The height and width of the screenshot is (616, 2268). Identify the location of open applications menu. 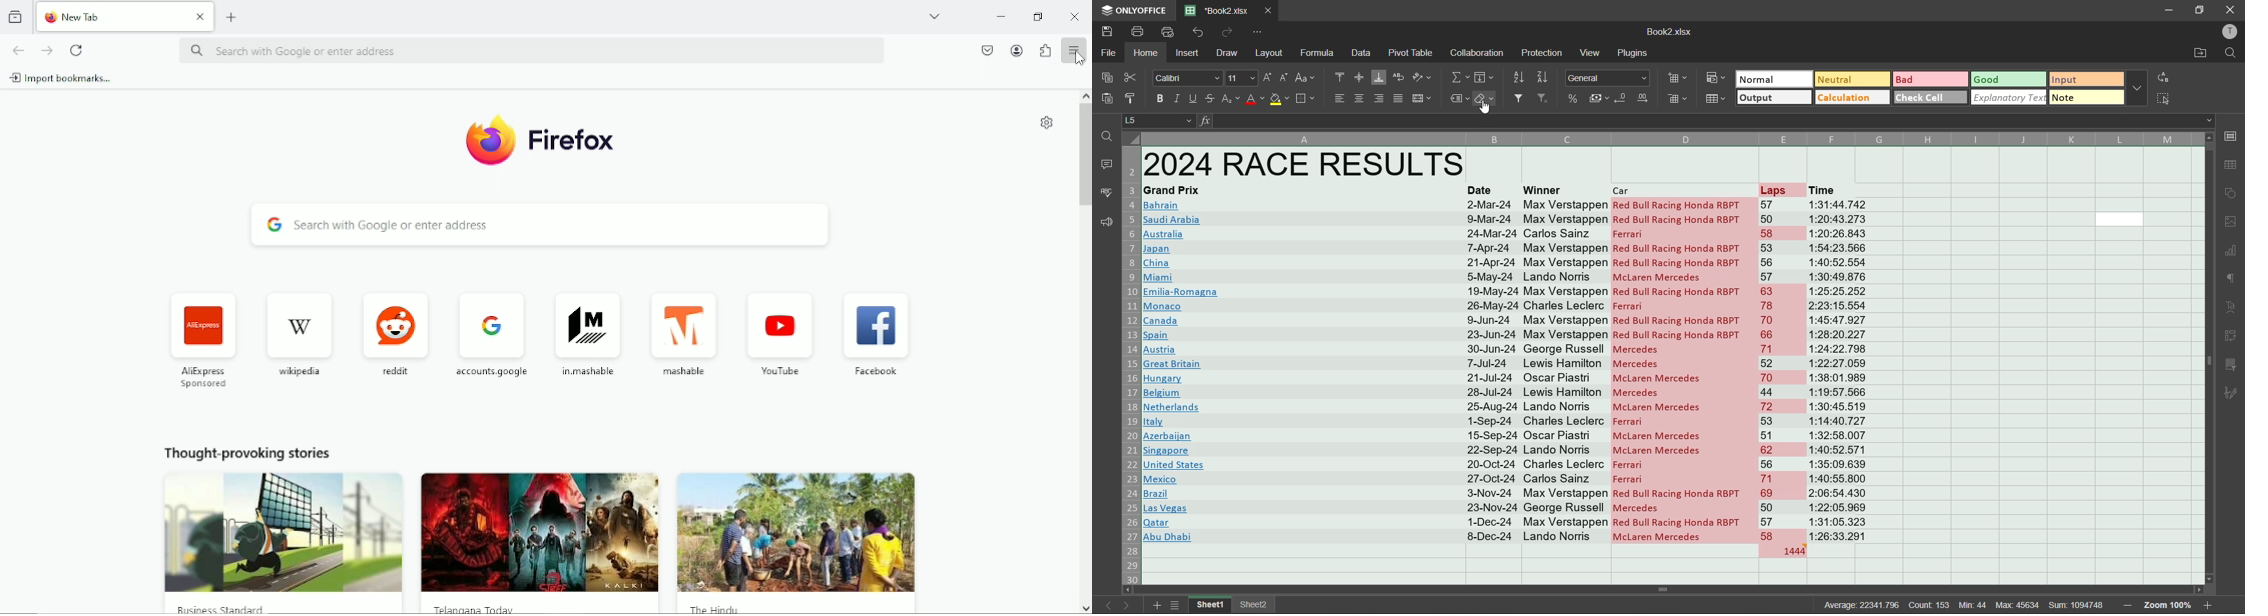
(1074, 51).